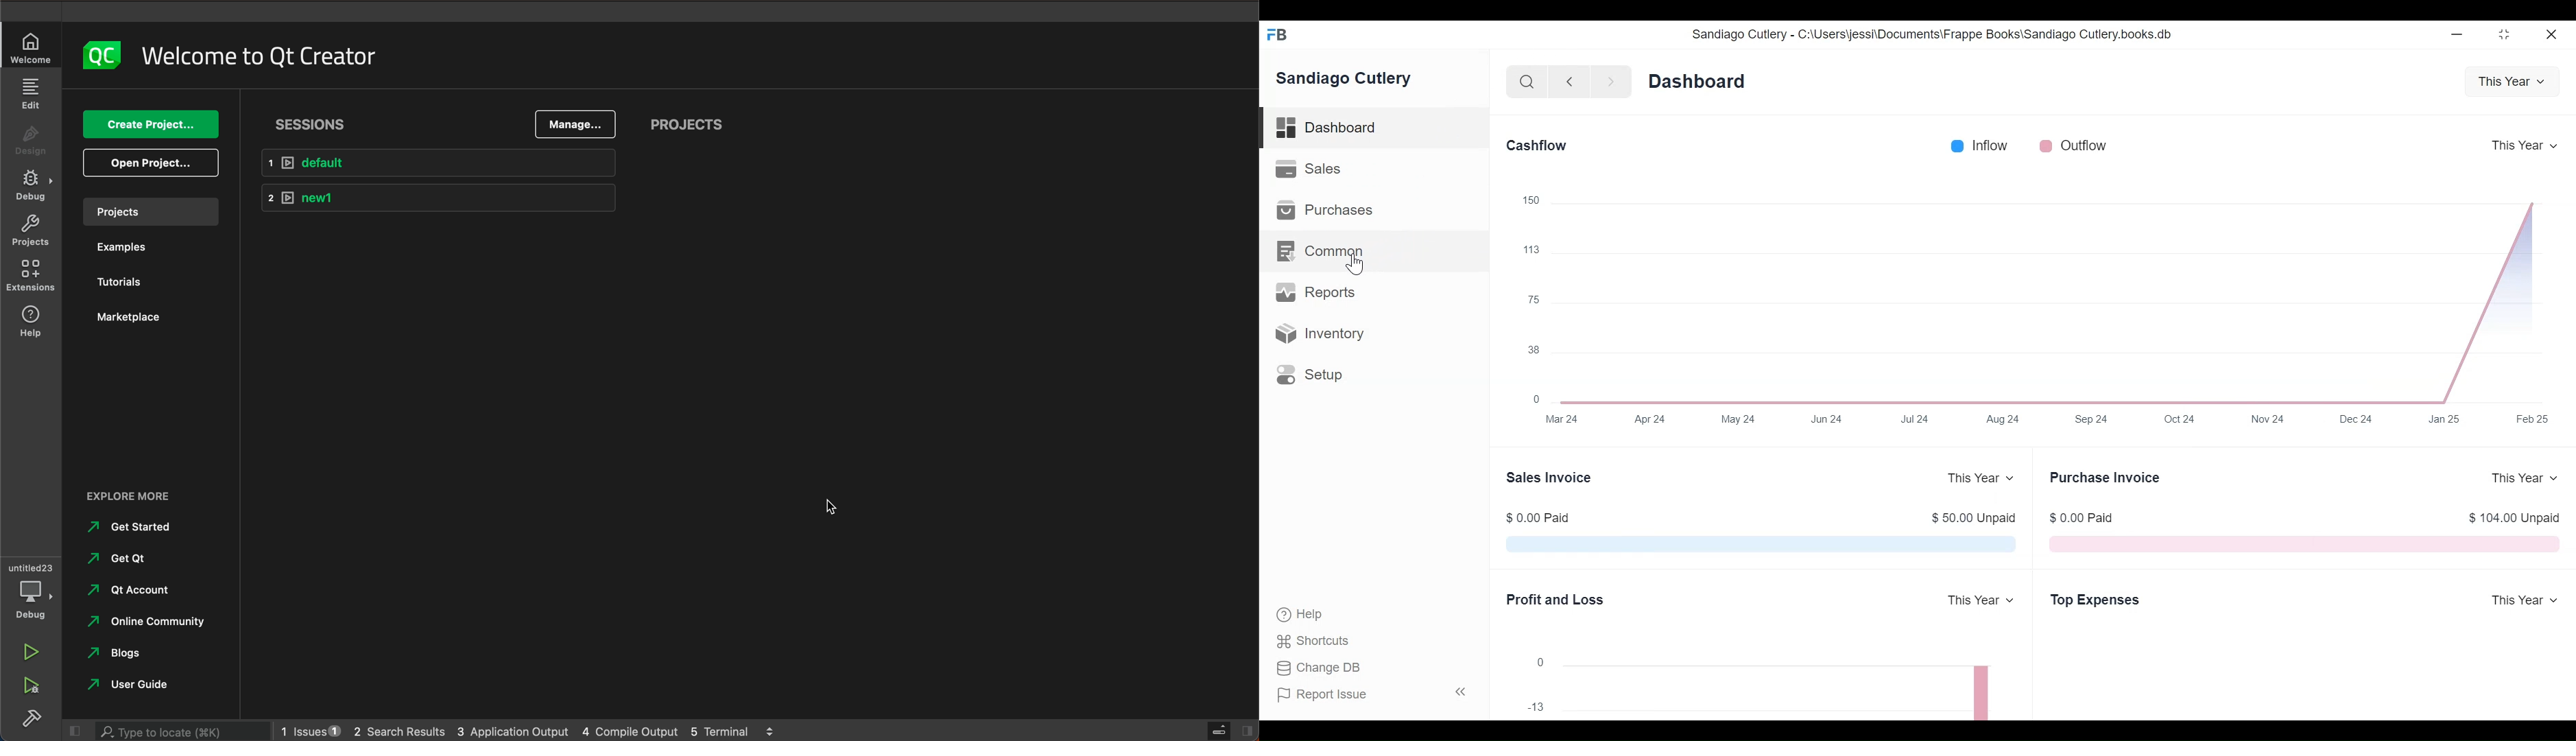  Describe the element at coordinates (2095, 419) in the screenshot. I see `Sep 24` at that location.